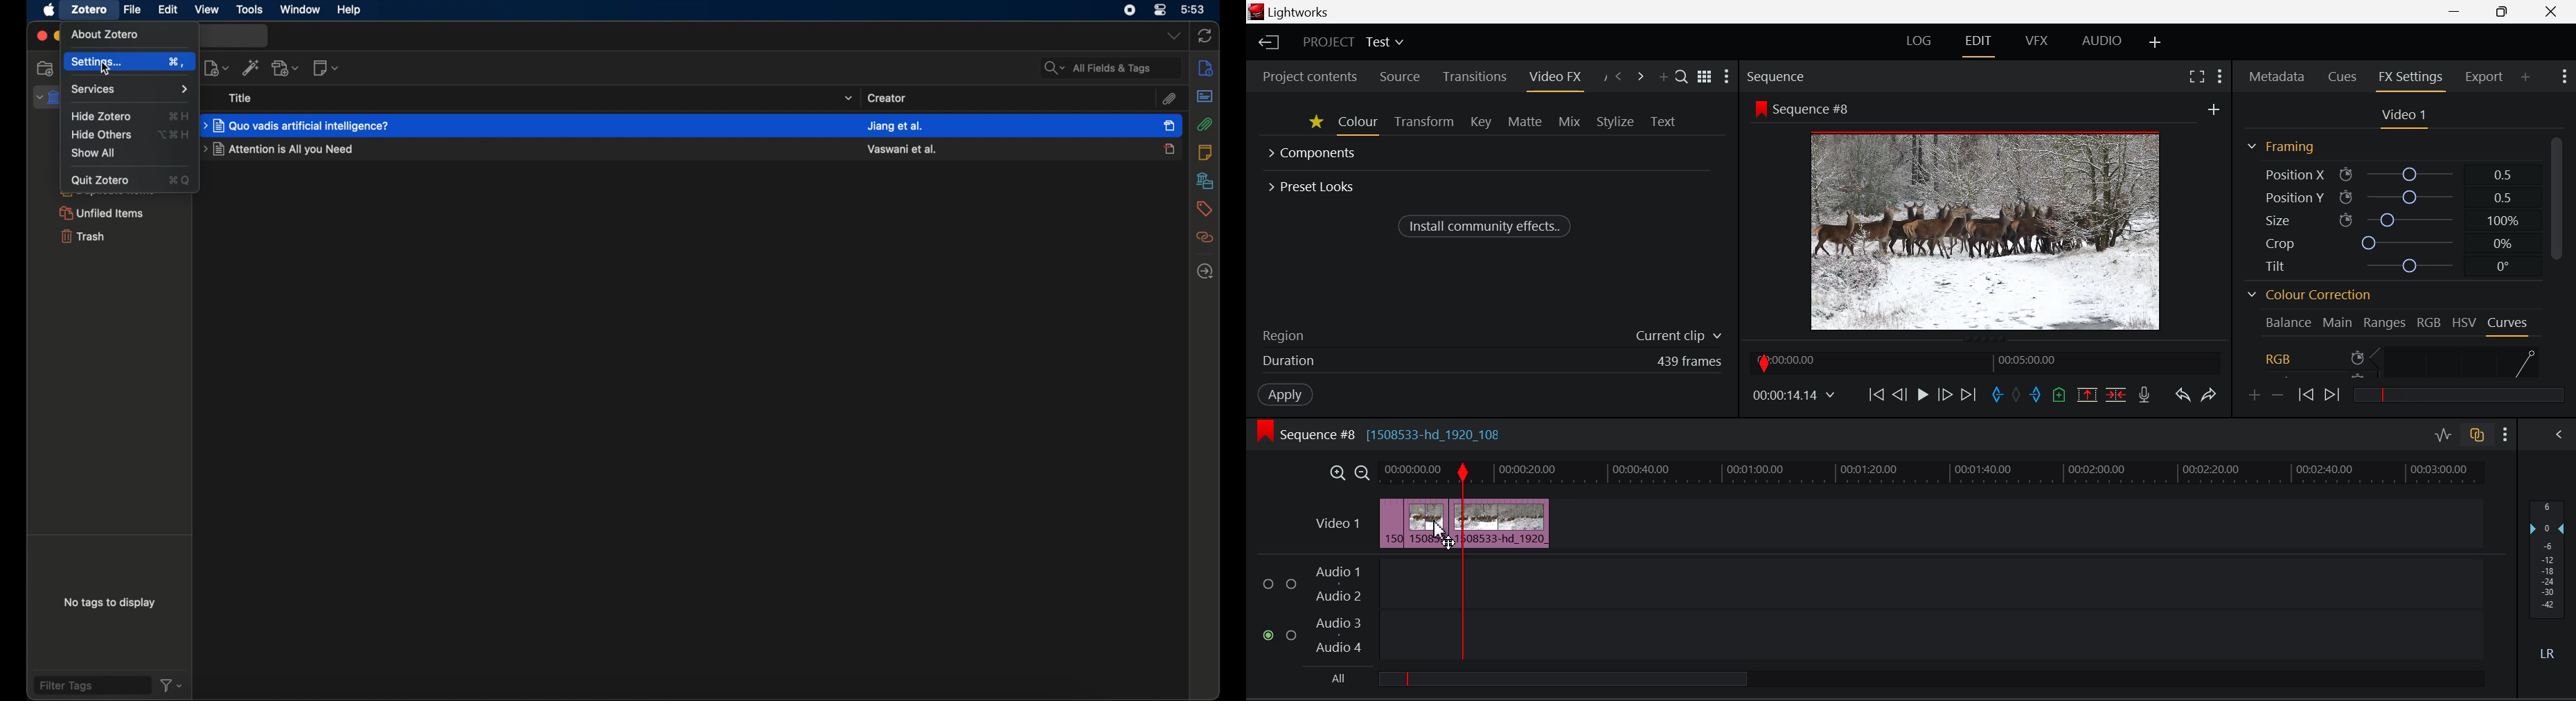  I want to click on item selected, so click(1168, 126).